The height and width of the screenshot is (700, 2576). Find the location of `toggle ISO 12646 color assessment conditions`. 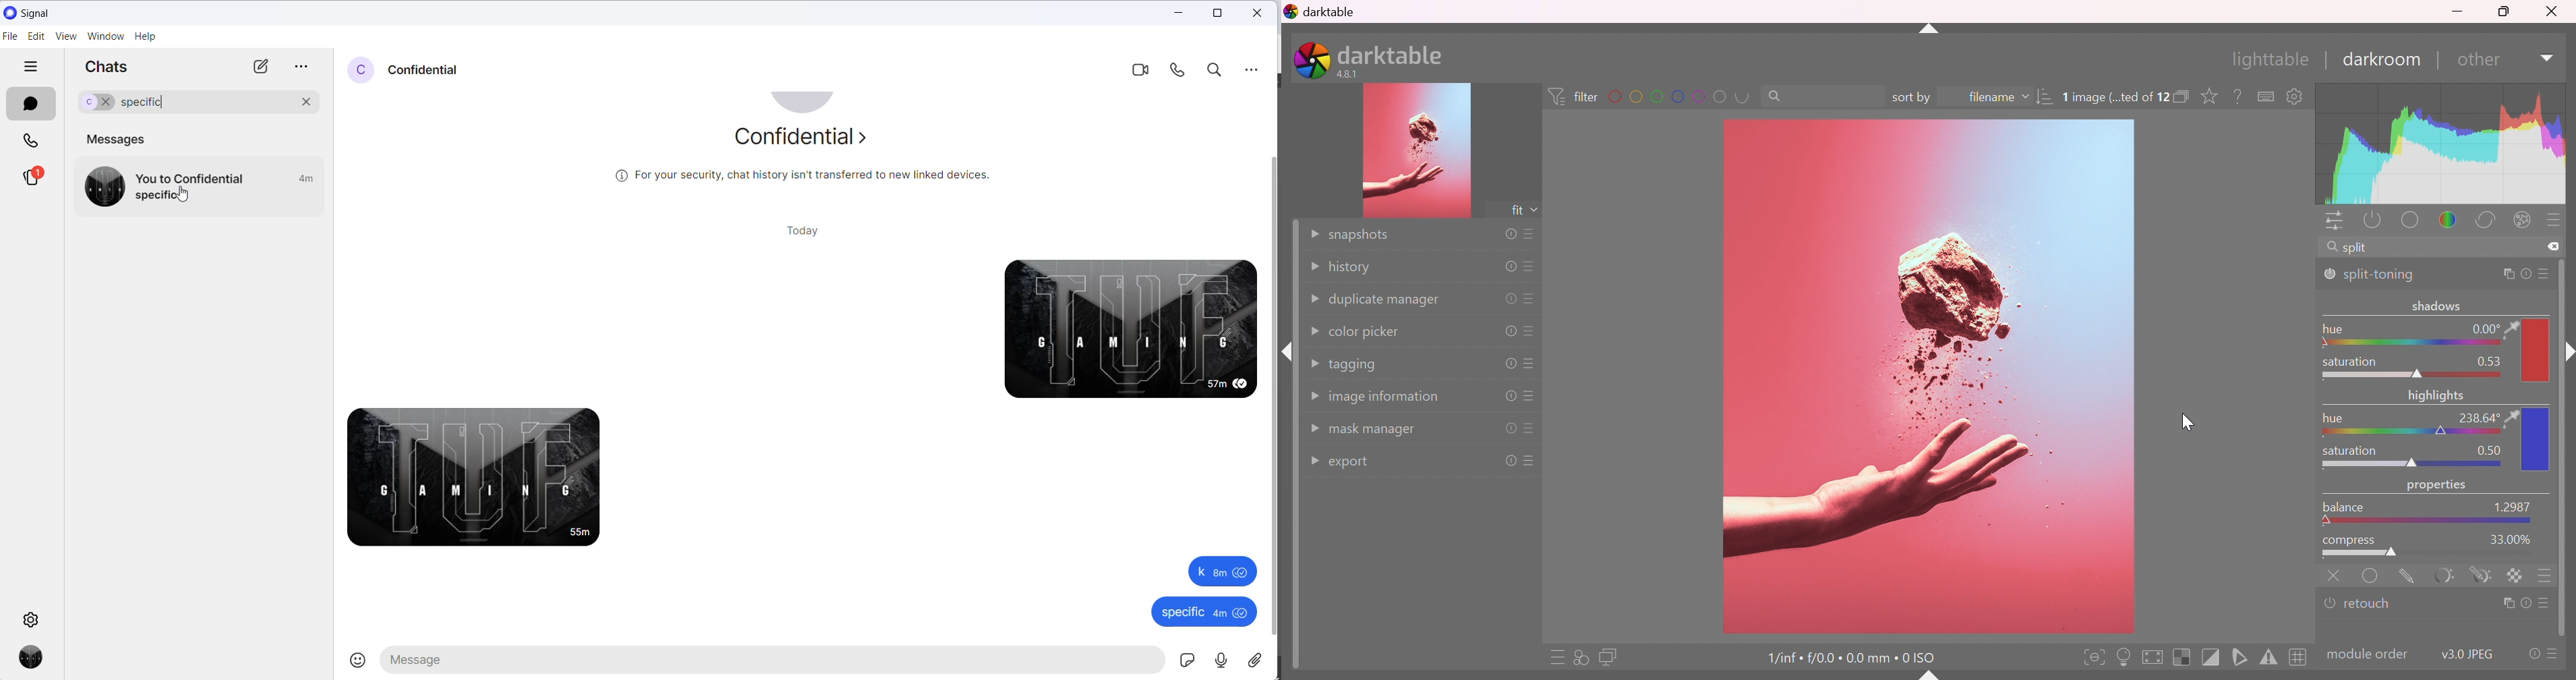

toggle ISO 12646 color assessment conditions is located at coordinates (2125, 656).